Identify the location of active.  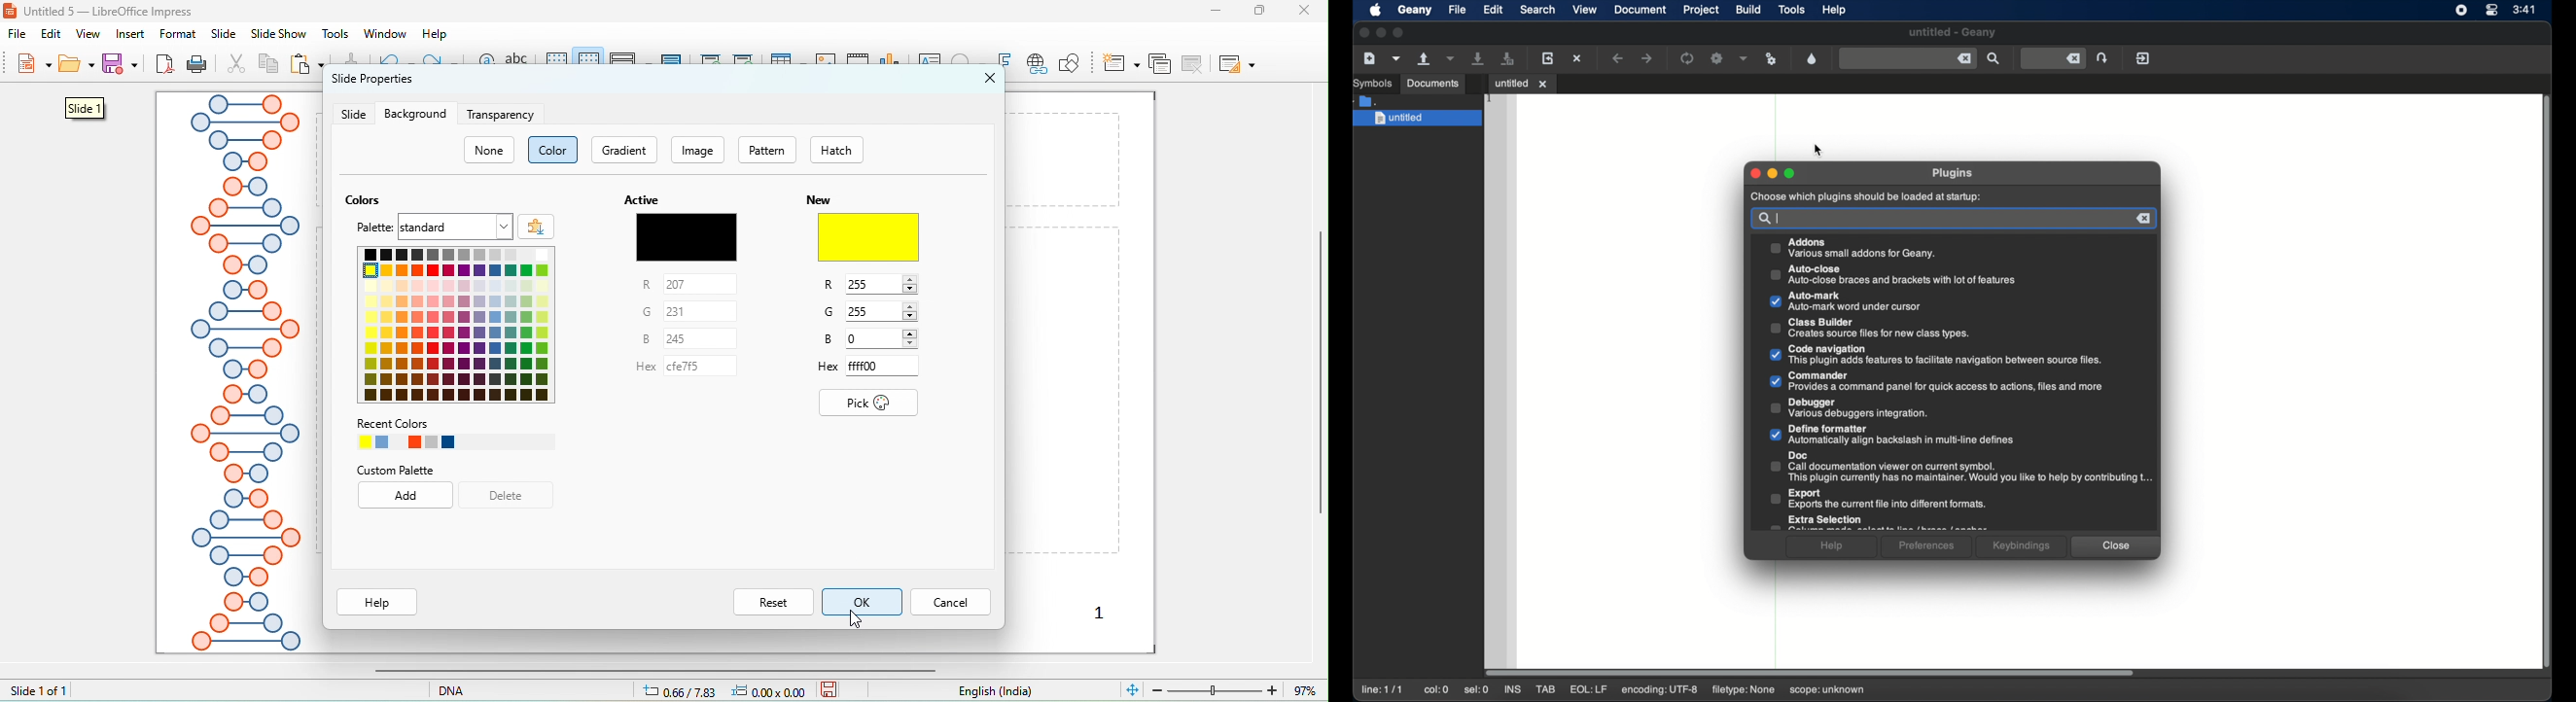
(640, 199).